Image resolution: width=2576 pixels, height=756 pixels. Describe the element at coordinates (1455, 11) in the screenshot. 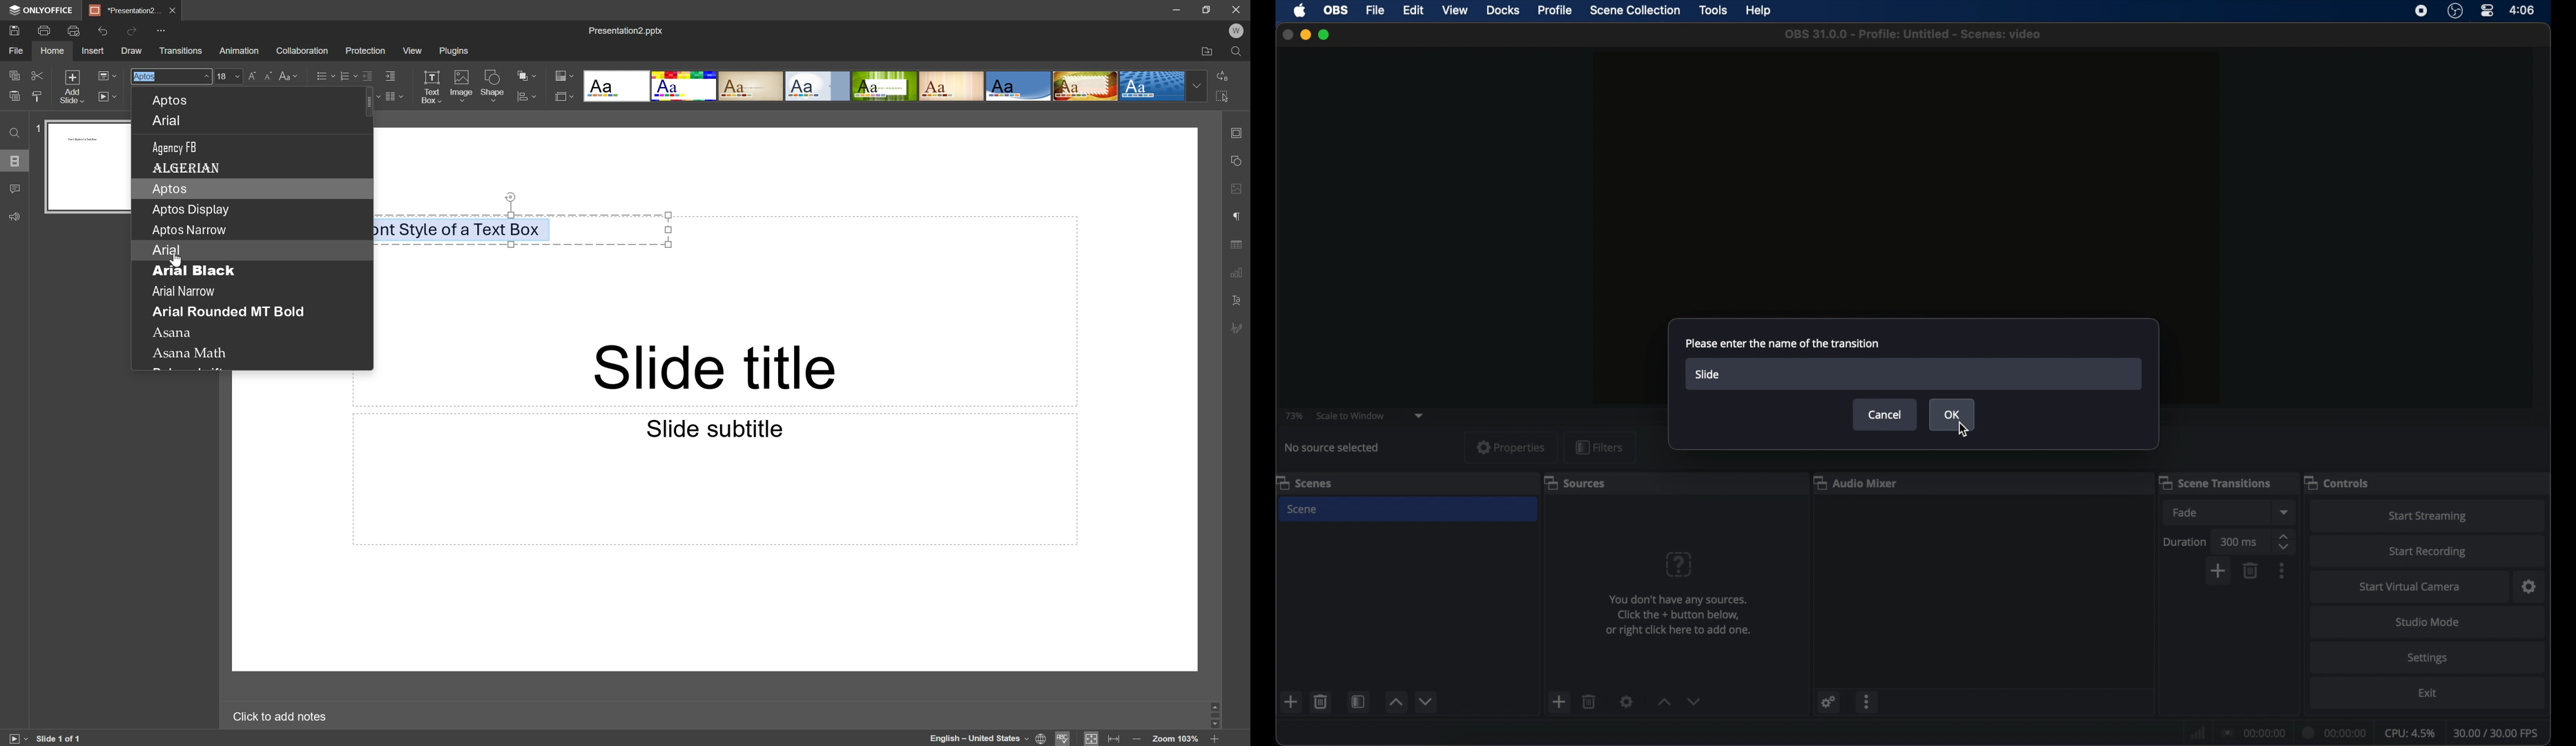

I see `view` at that location.